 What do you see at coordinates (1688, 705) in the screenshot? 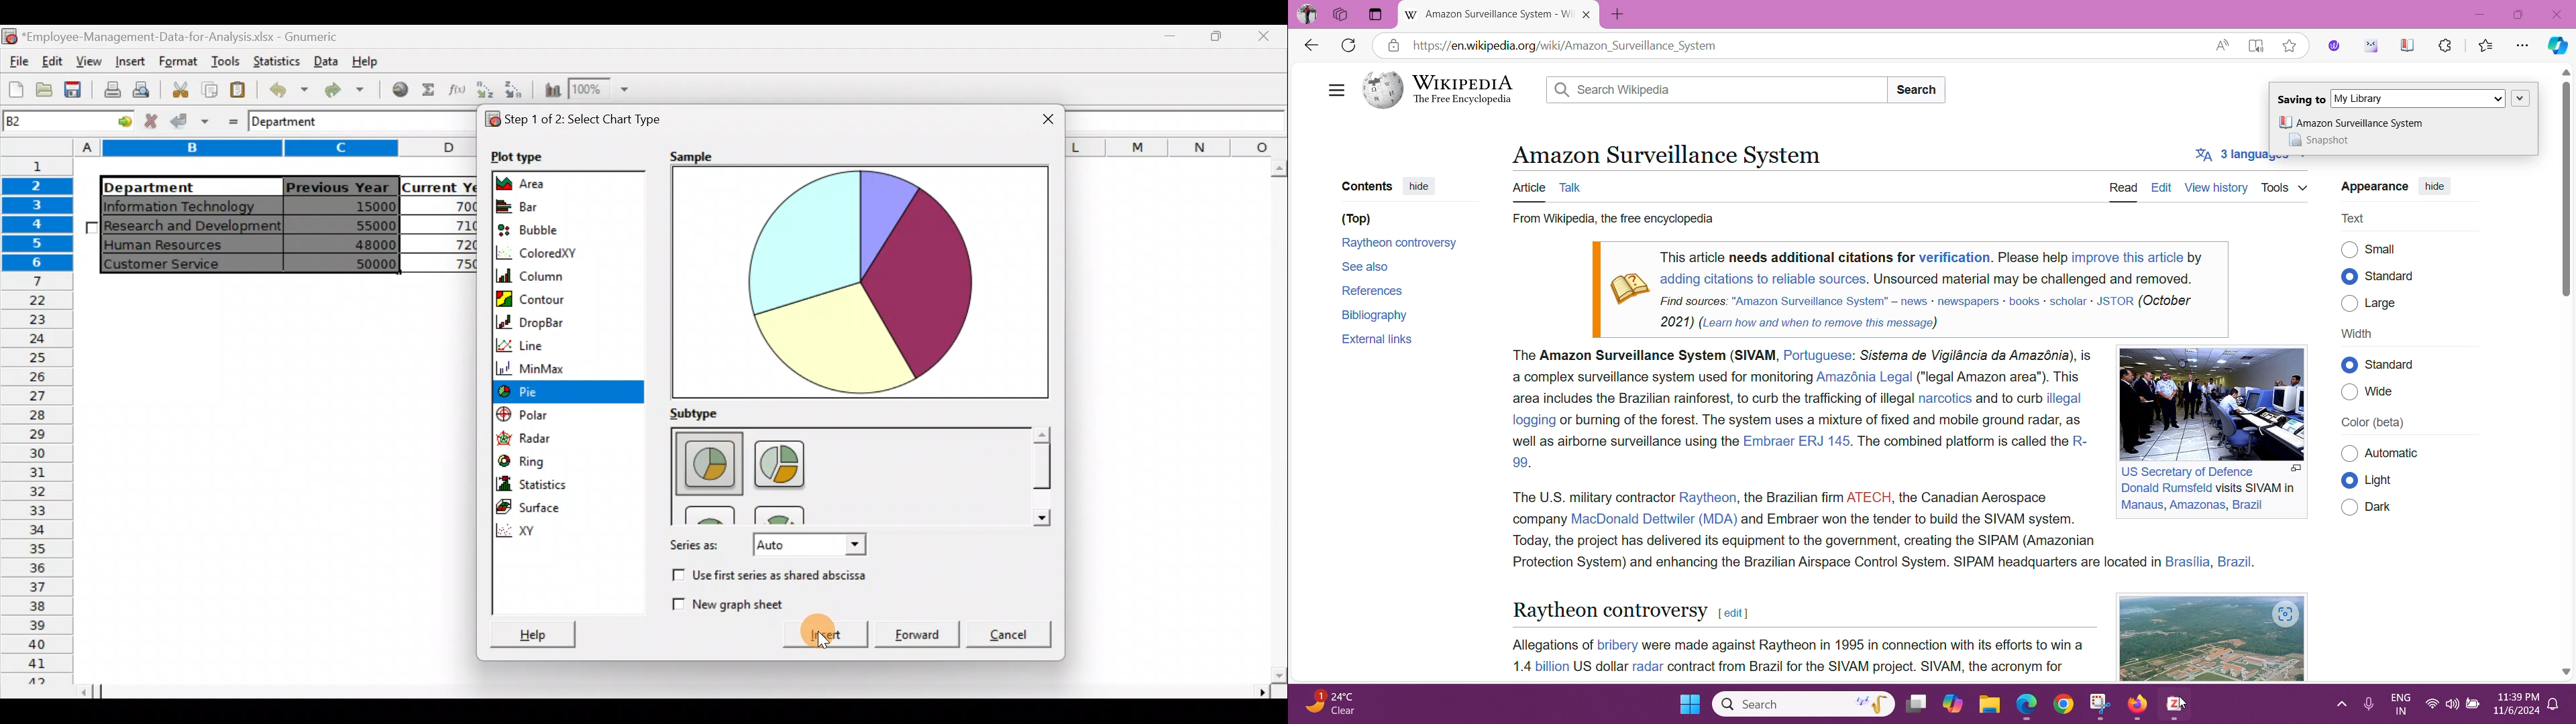
I see `windows start` at bounding box center [1688, 705].